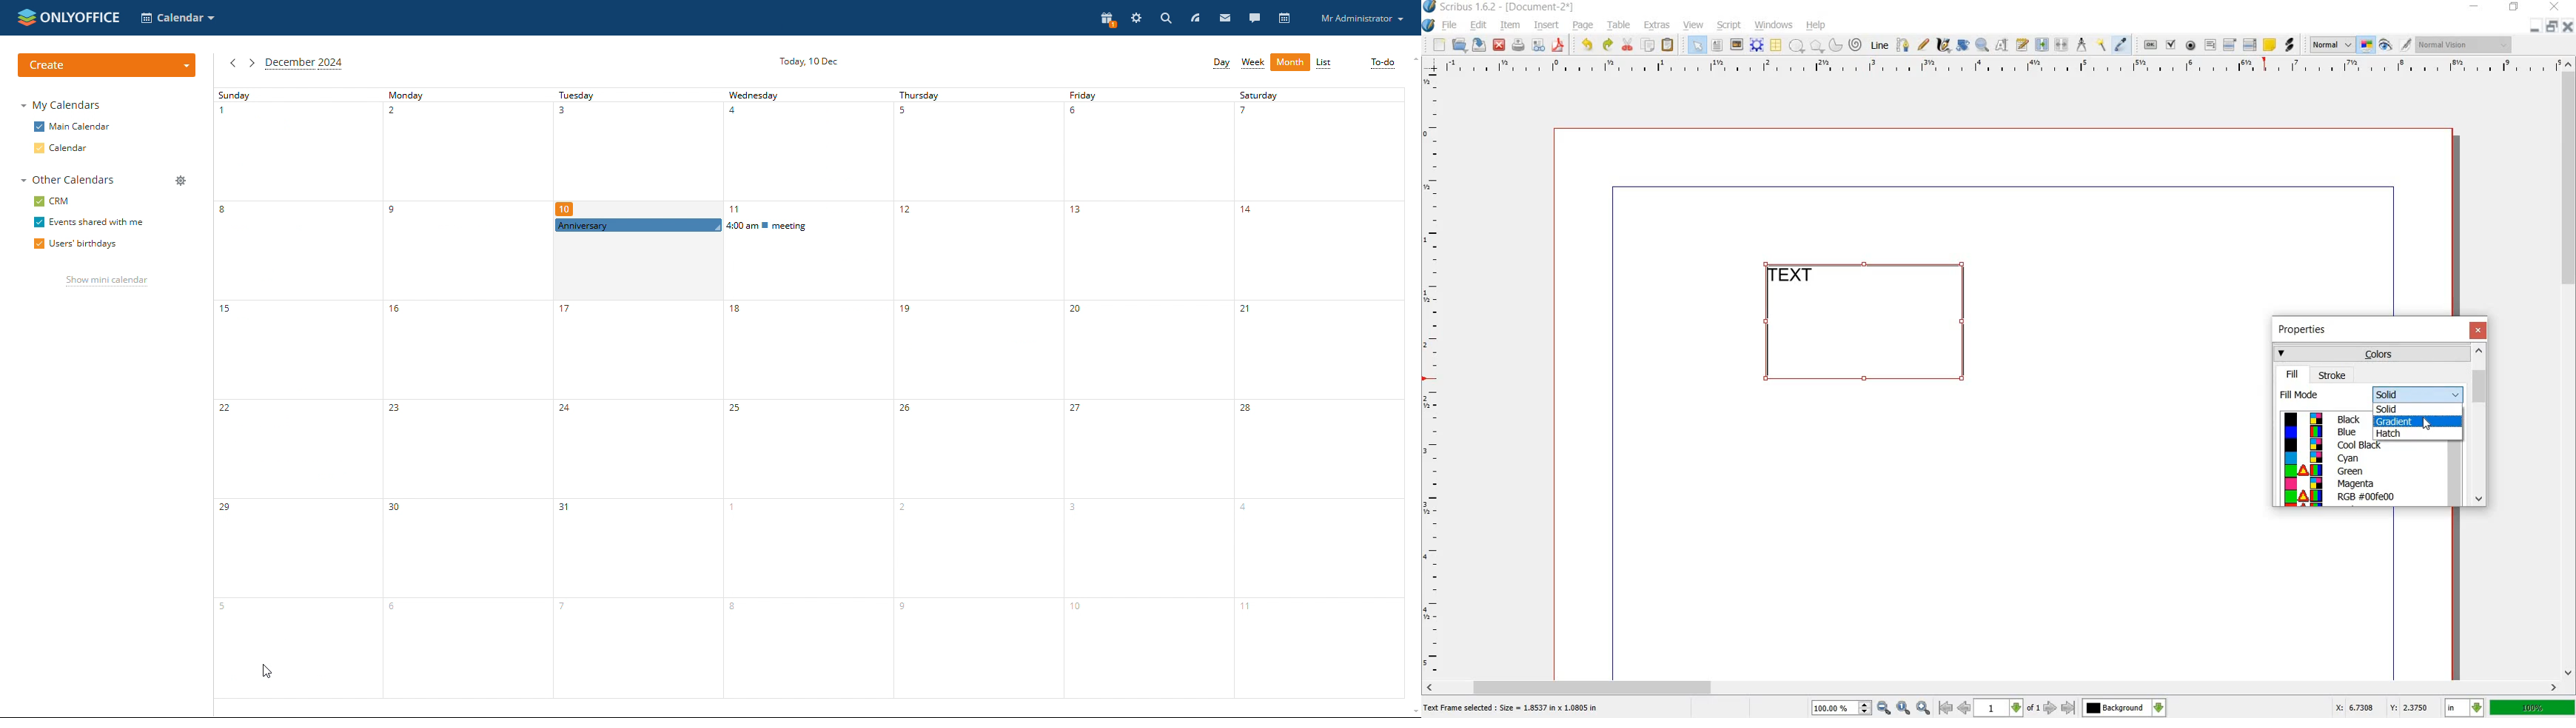 This screenshot has height=728, width=2576. Describe the element at coordinates (1997, 67) in the screenshot. I see `ruler` at that location.